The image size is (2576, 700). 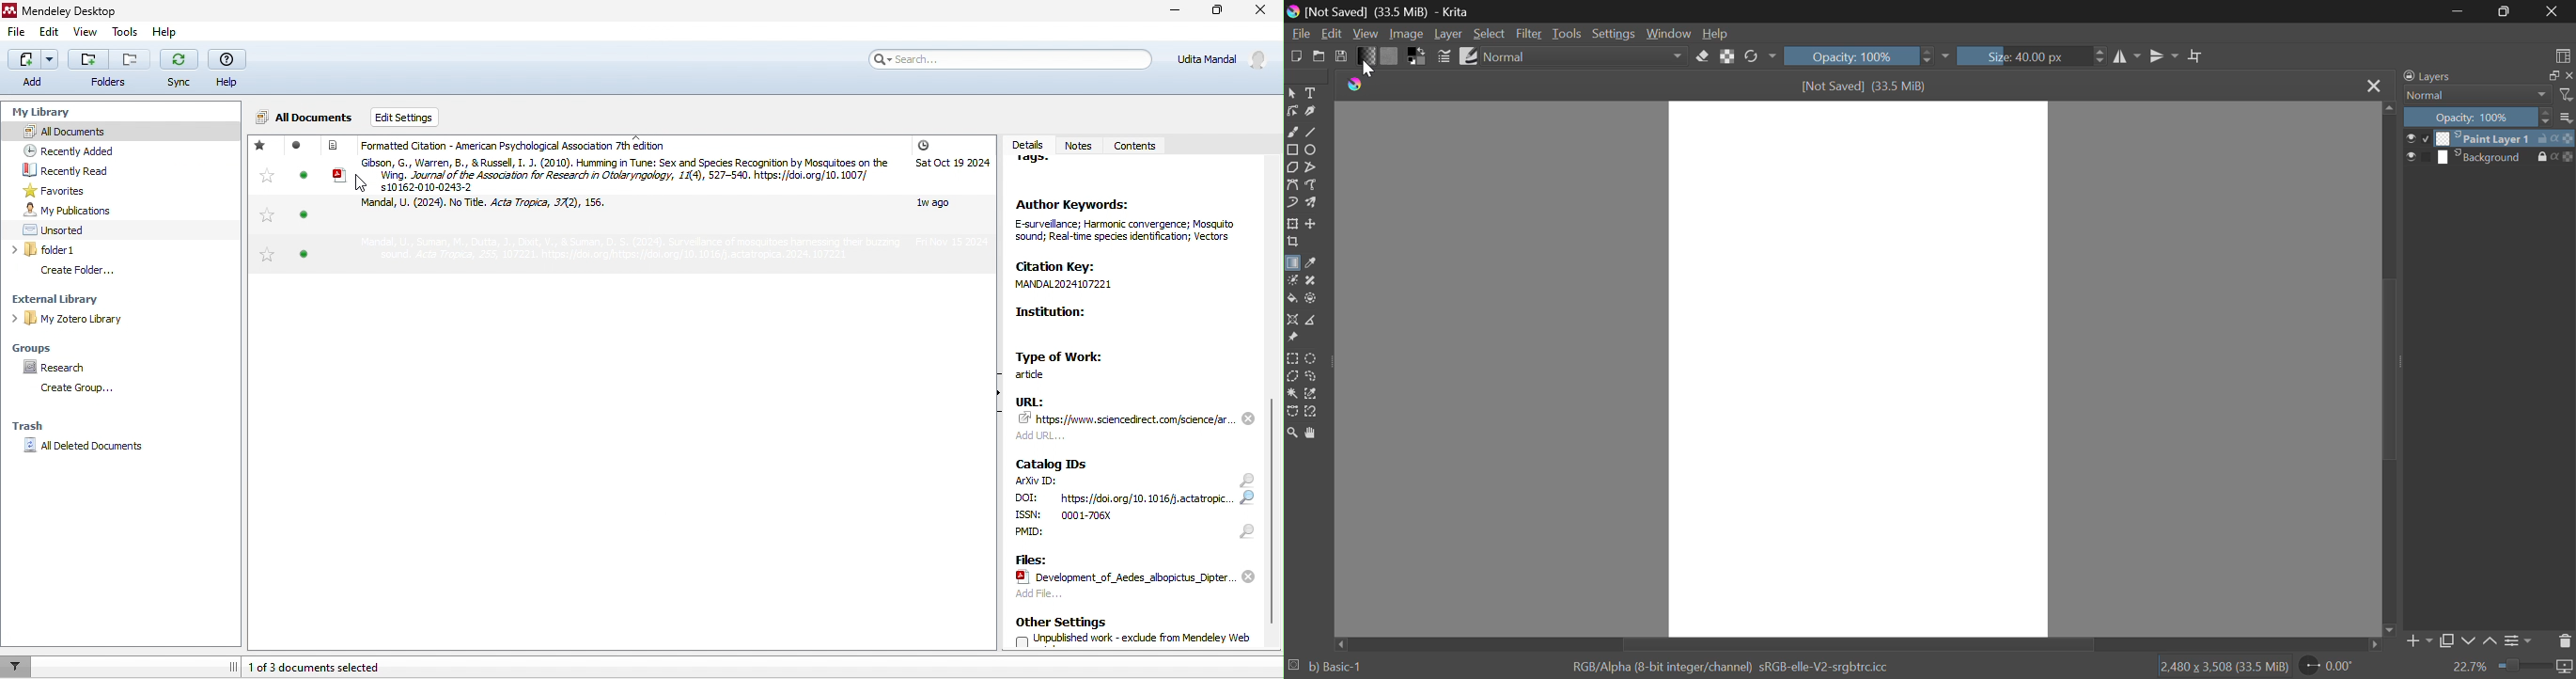 I want to click on Rectangle, so click(x=1292, y=150).